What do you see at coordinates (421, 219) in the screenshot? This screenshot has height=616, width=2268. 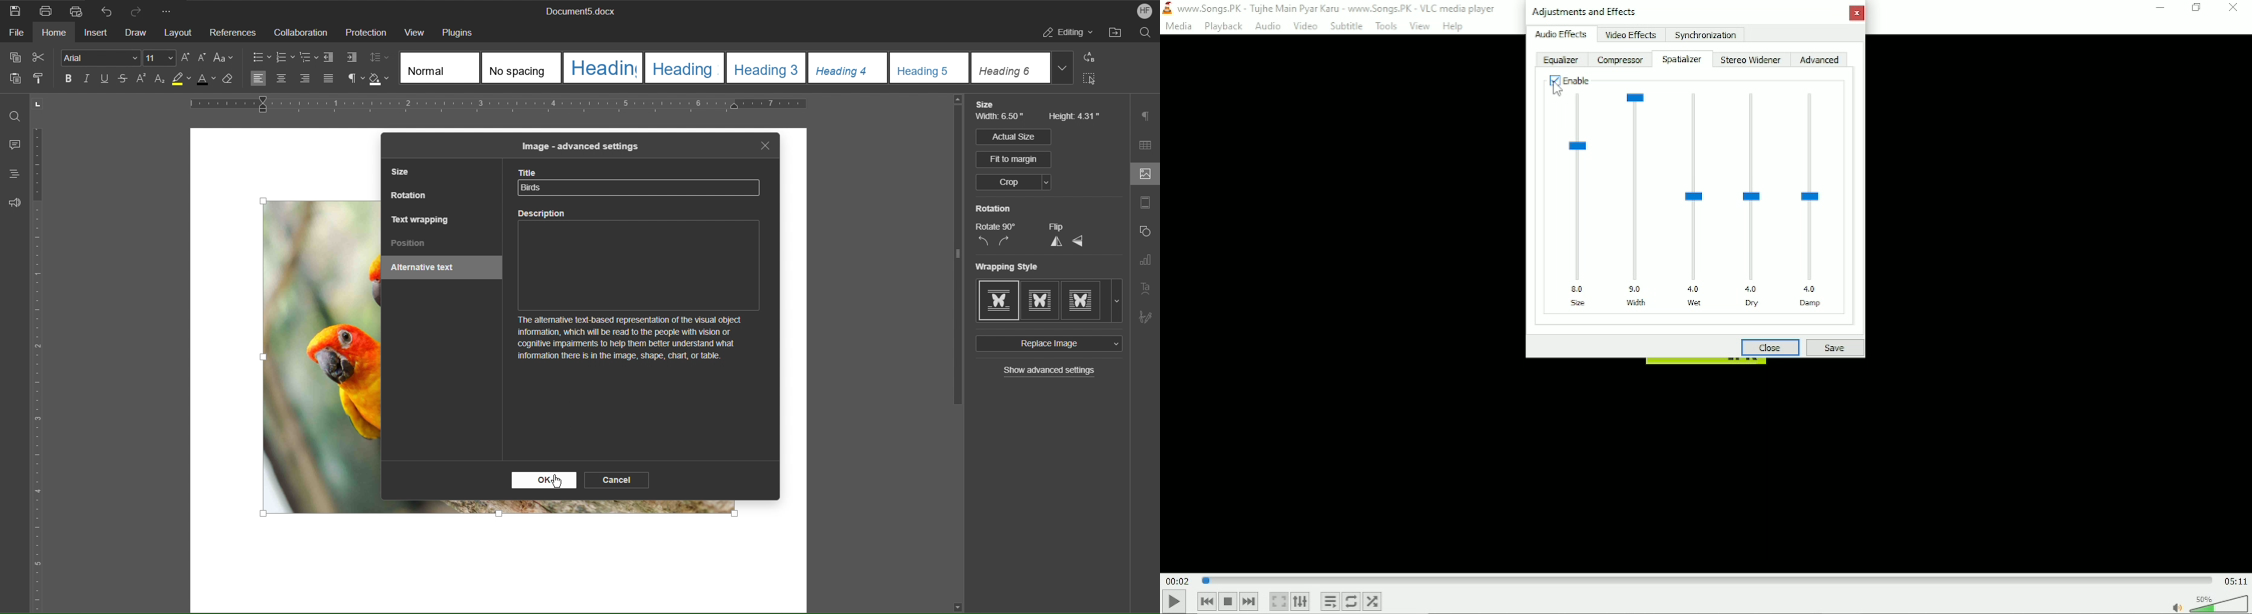 I see `Text wrappings` at bounding box center [421, 219].